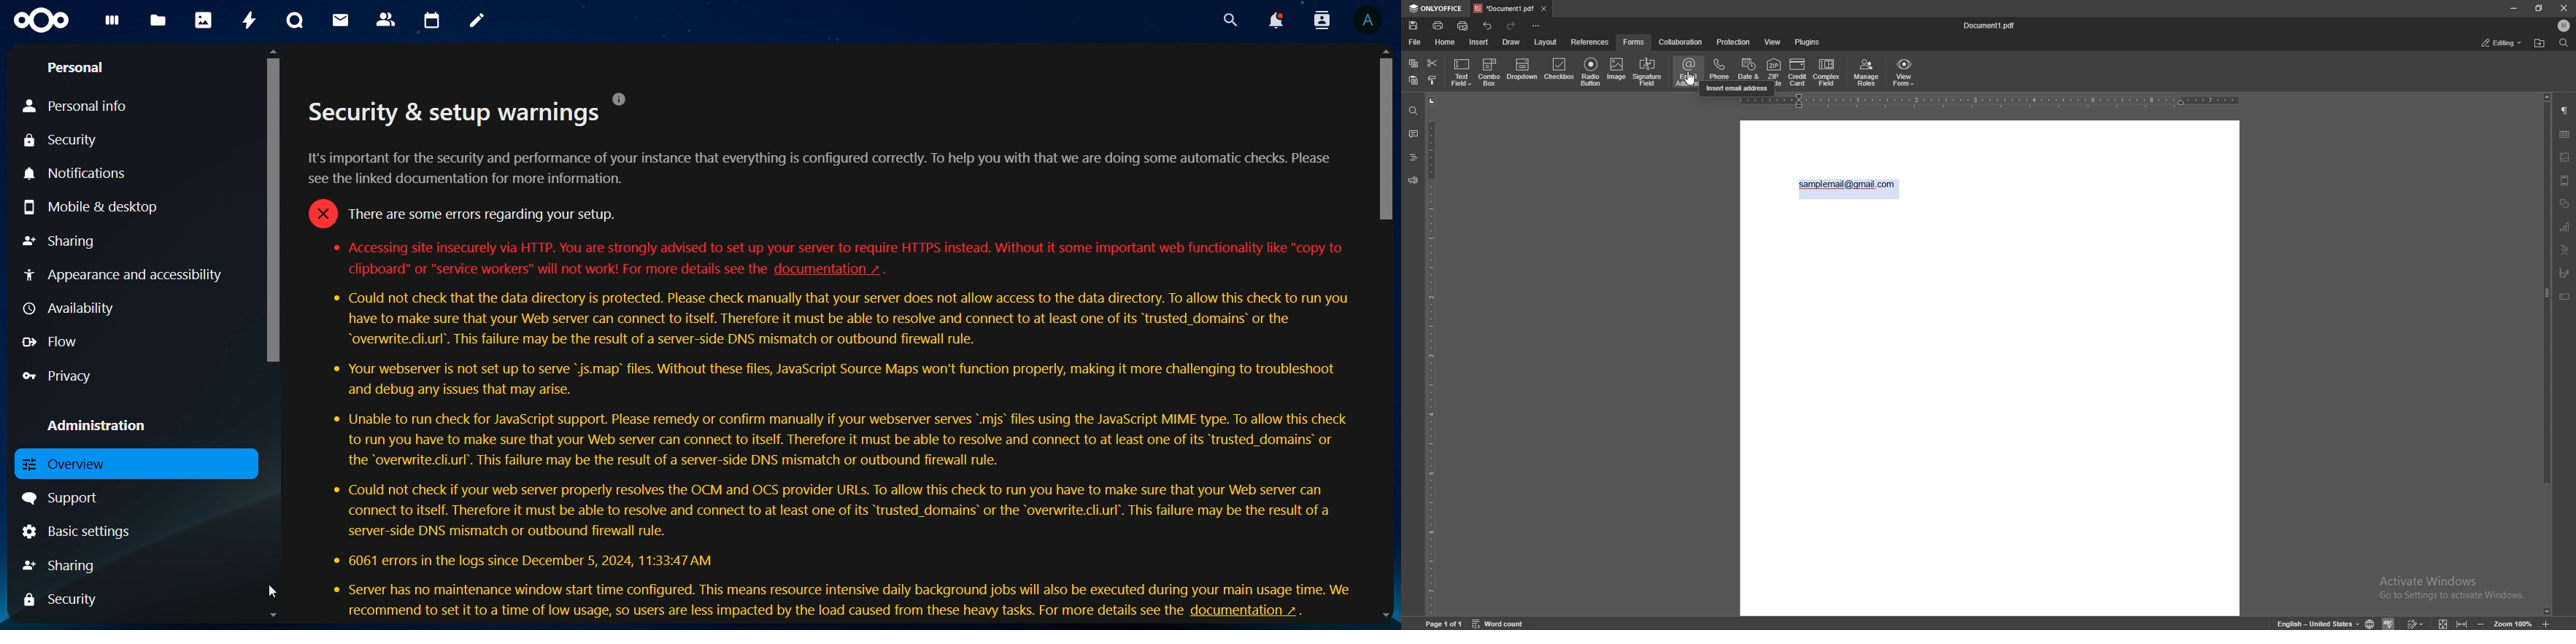 The width and height of the screenshot is (2576, 644). Describe the element at coordinates (1488, 26) in the screenshot. I see `undo` at that location.